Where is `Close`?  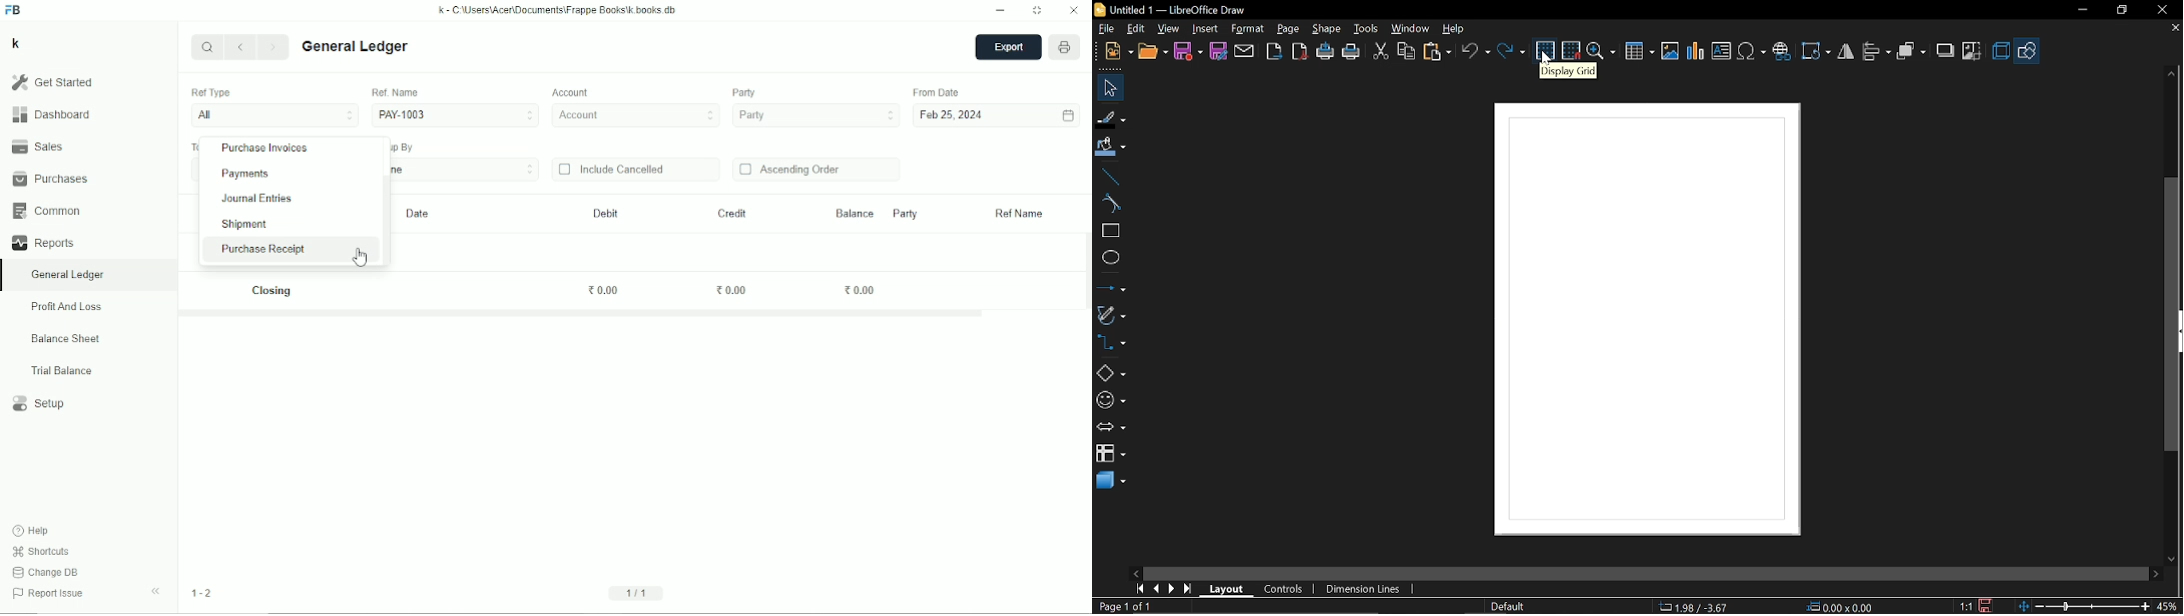 Close is located at coordinates (1074, 11).